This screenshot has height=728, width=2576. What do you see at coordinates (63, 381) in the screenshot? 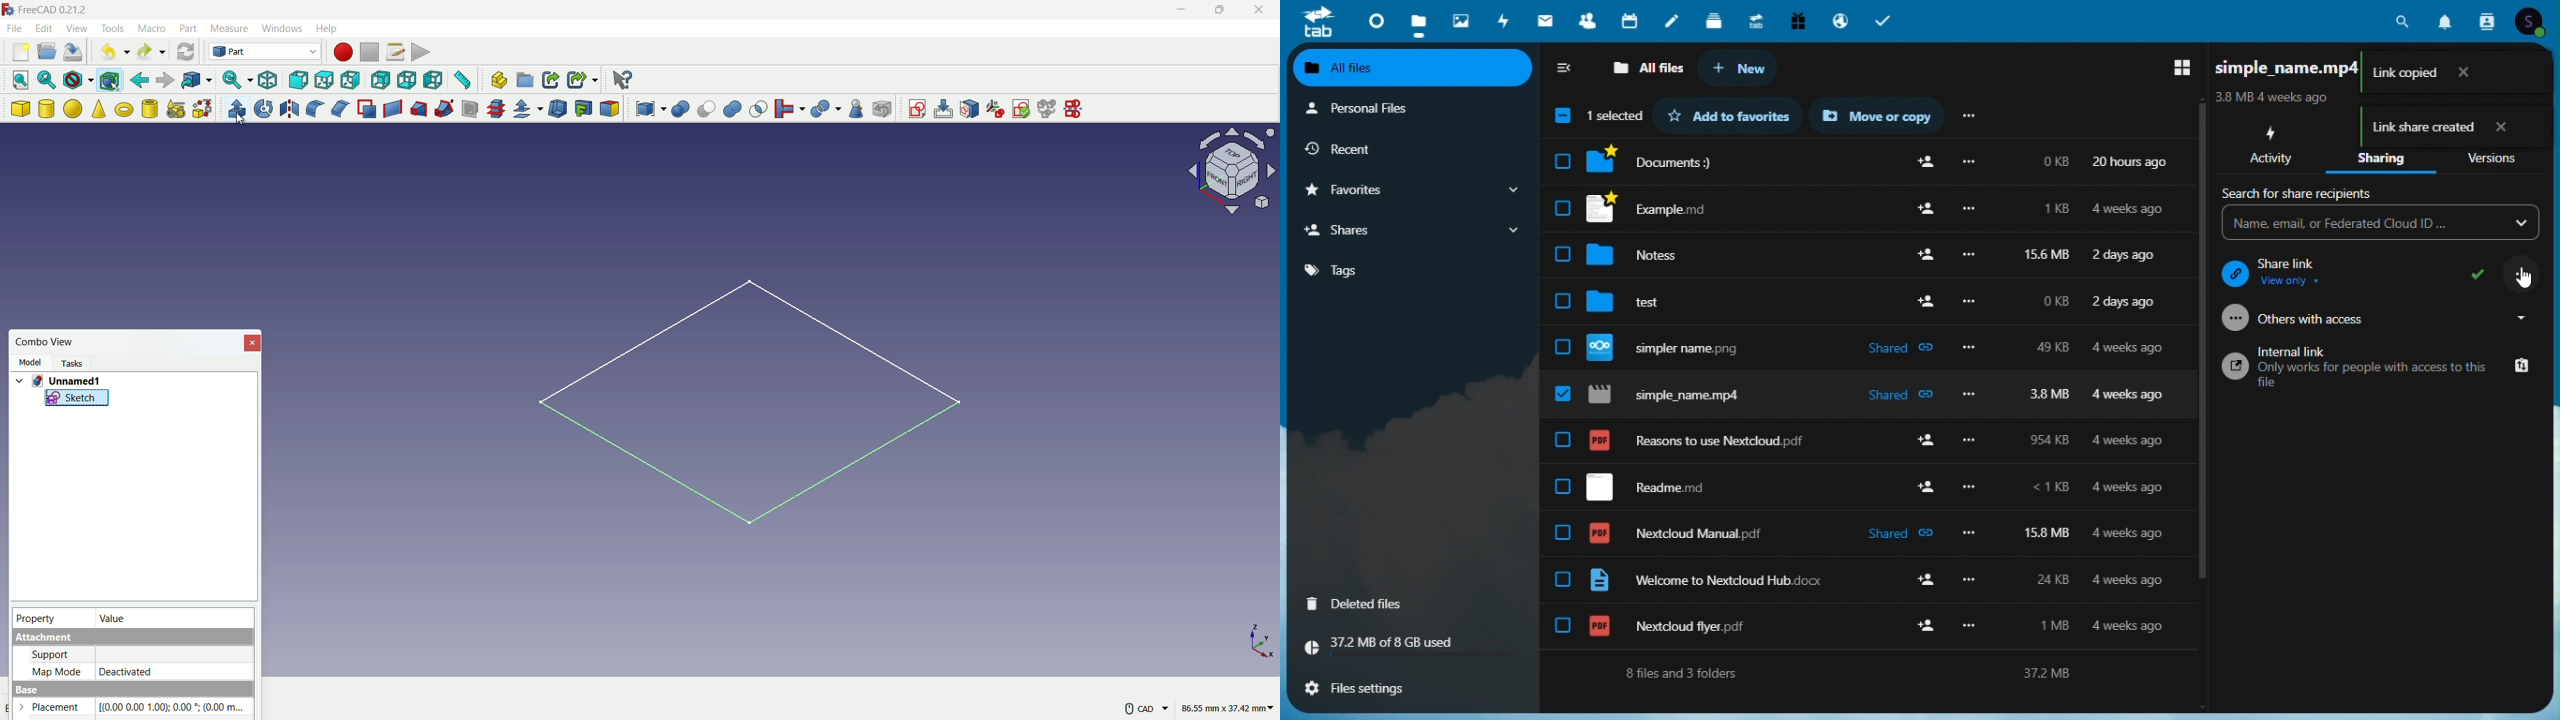
I see `Unnamed` at bounding box center [63, 381].